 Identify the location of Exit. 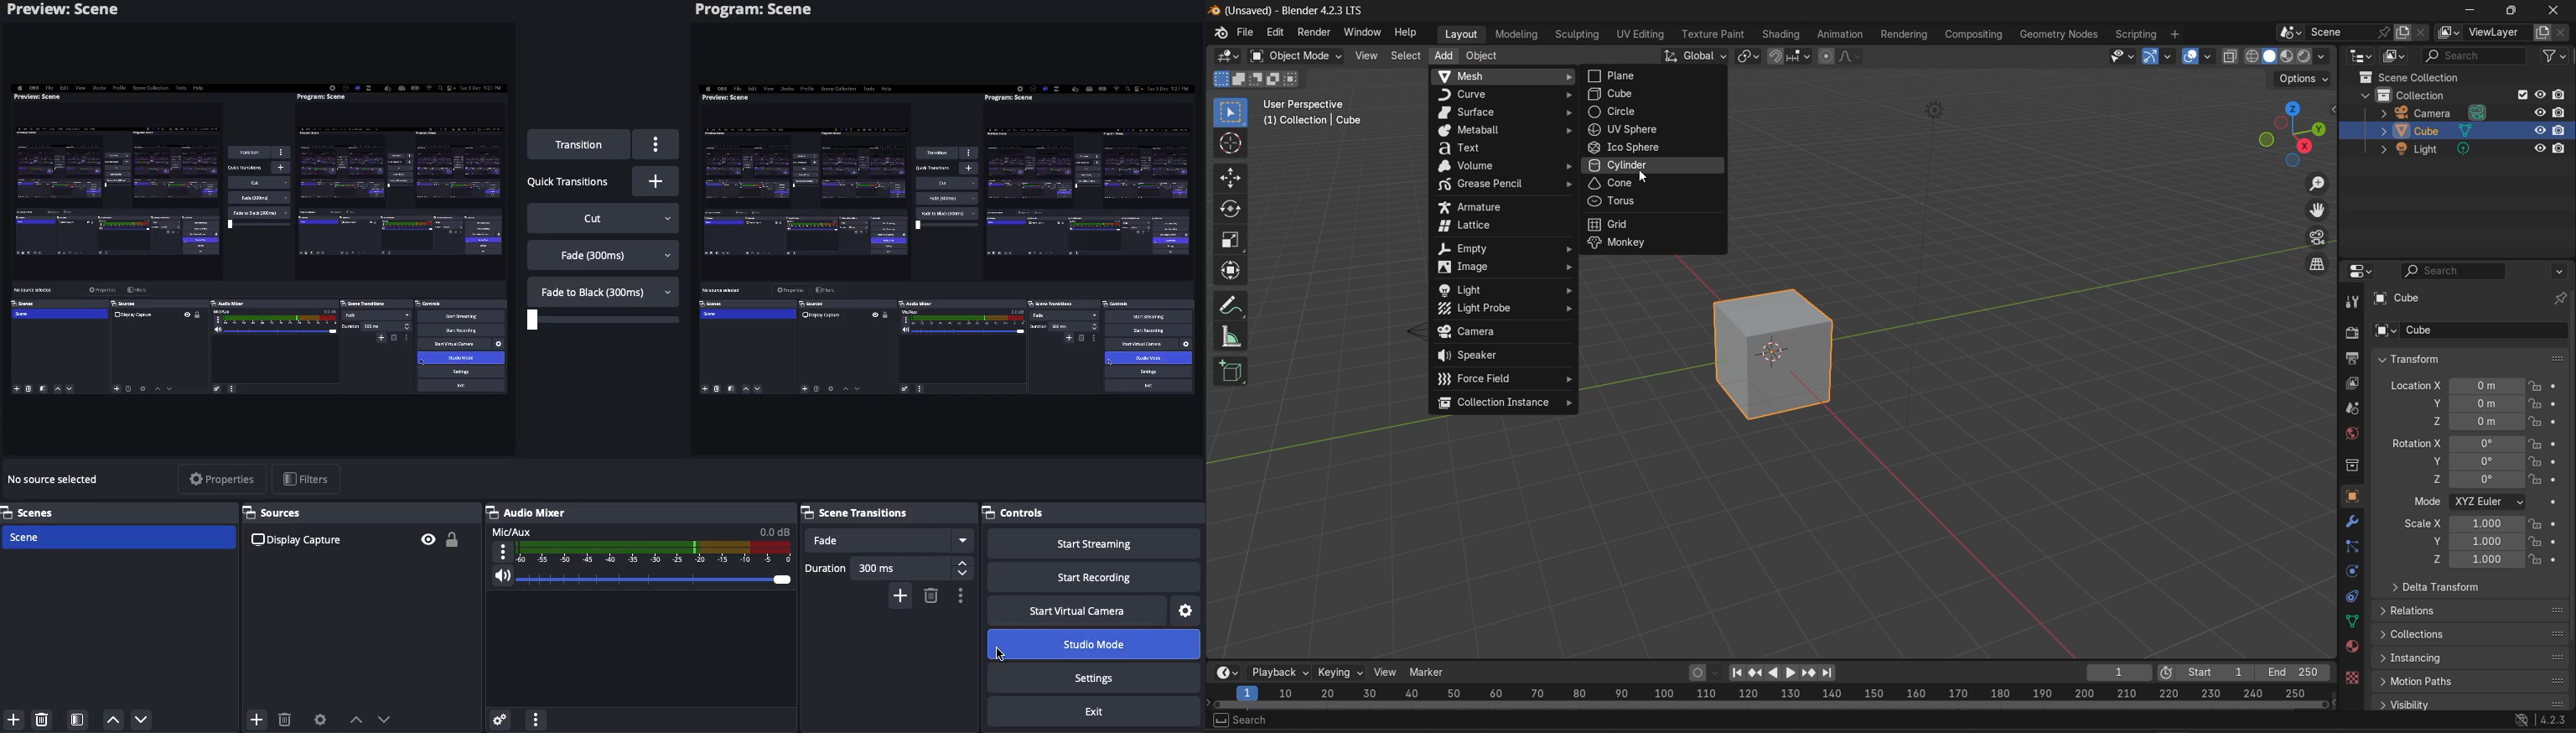
(1092, 713).